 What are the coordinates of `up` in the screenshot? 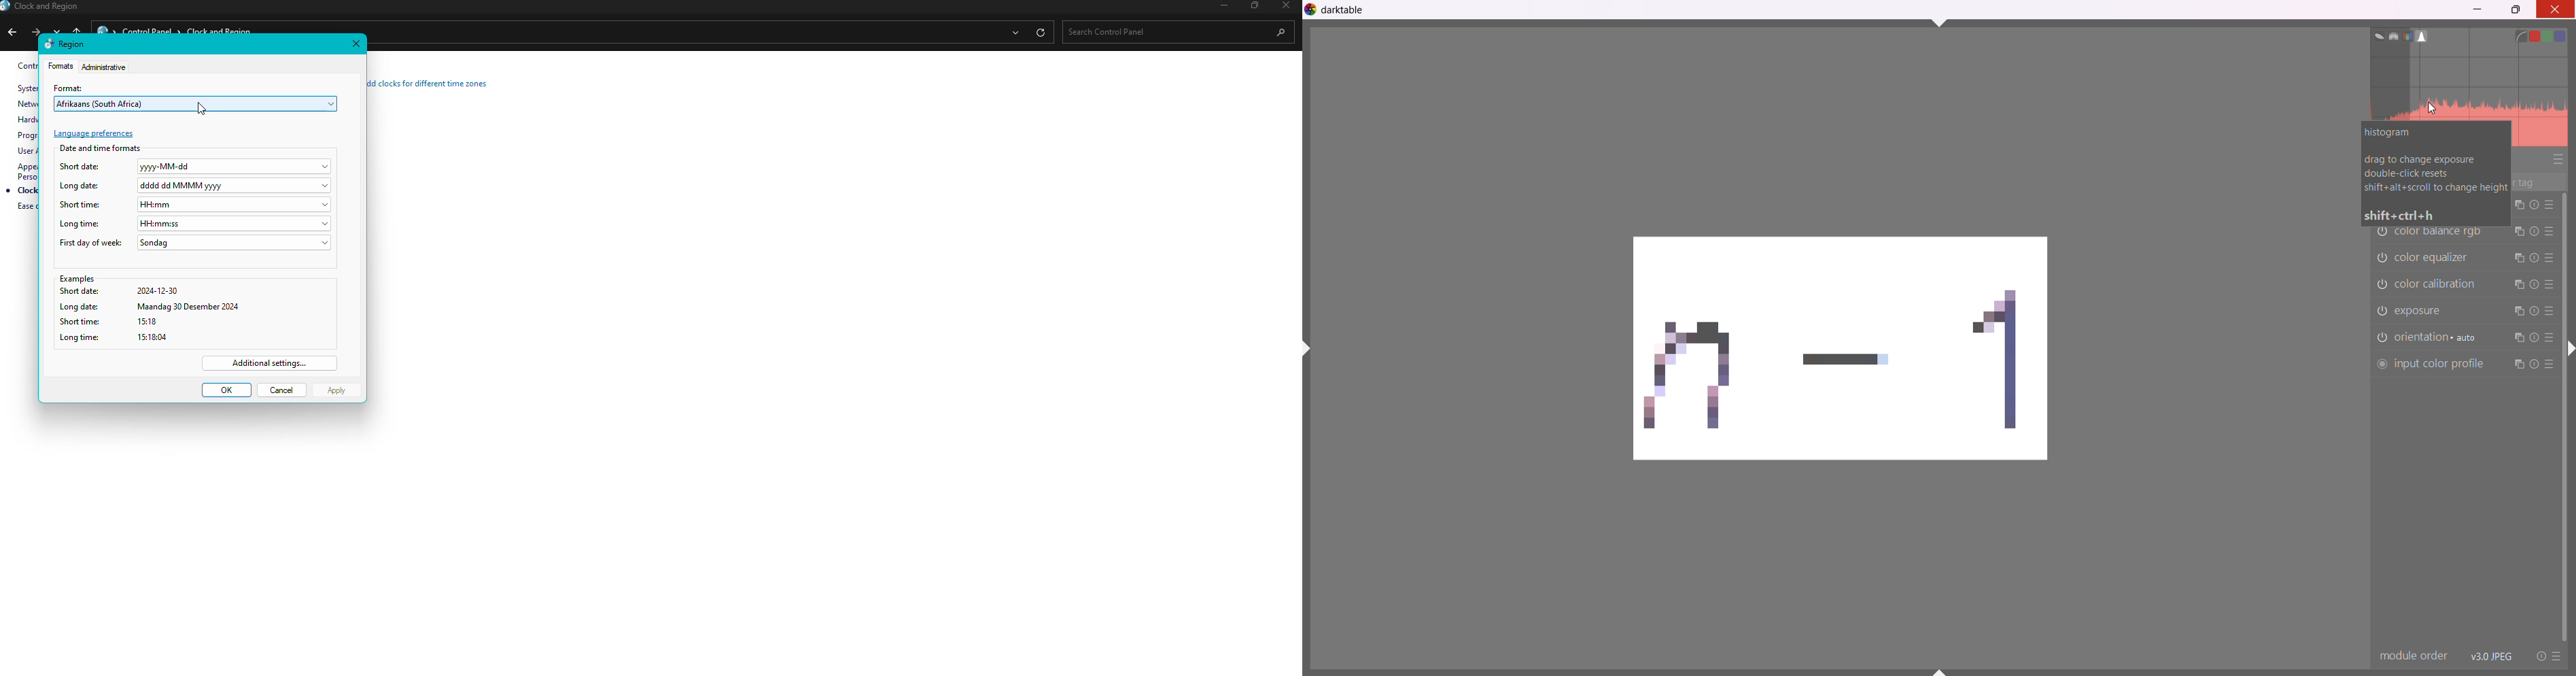 It's located at (78, 29).